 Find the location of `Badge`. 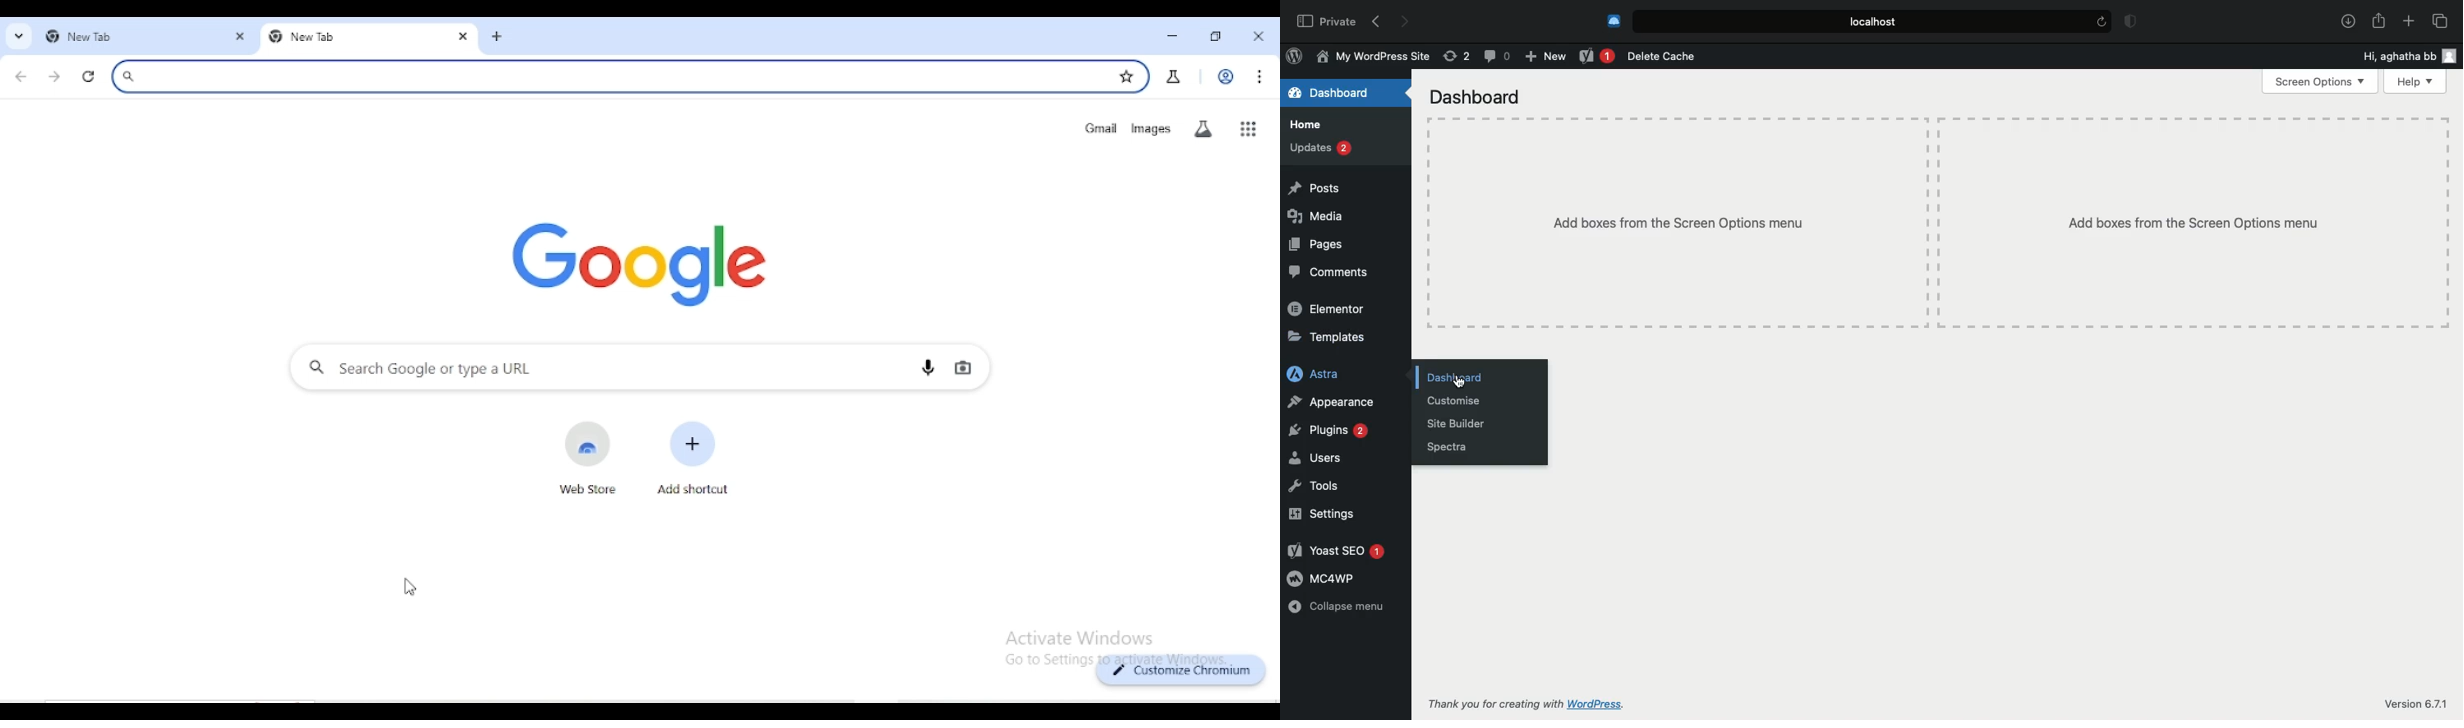

Badge is located at coordinates (2134, 23).